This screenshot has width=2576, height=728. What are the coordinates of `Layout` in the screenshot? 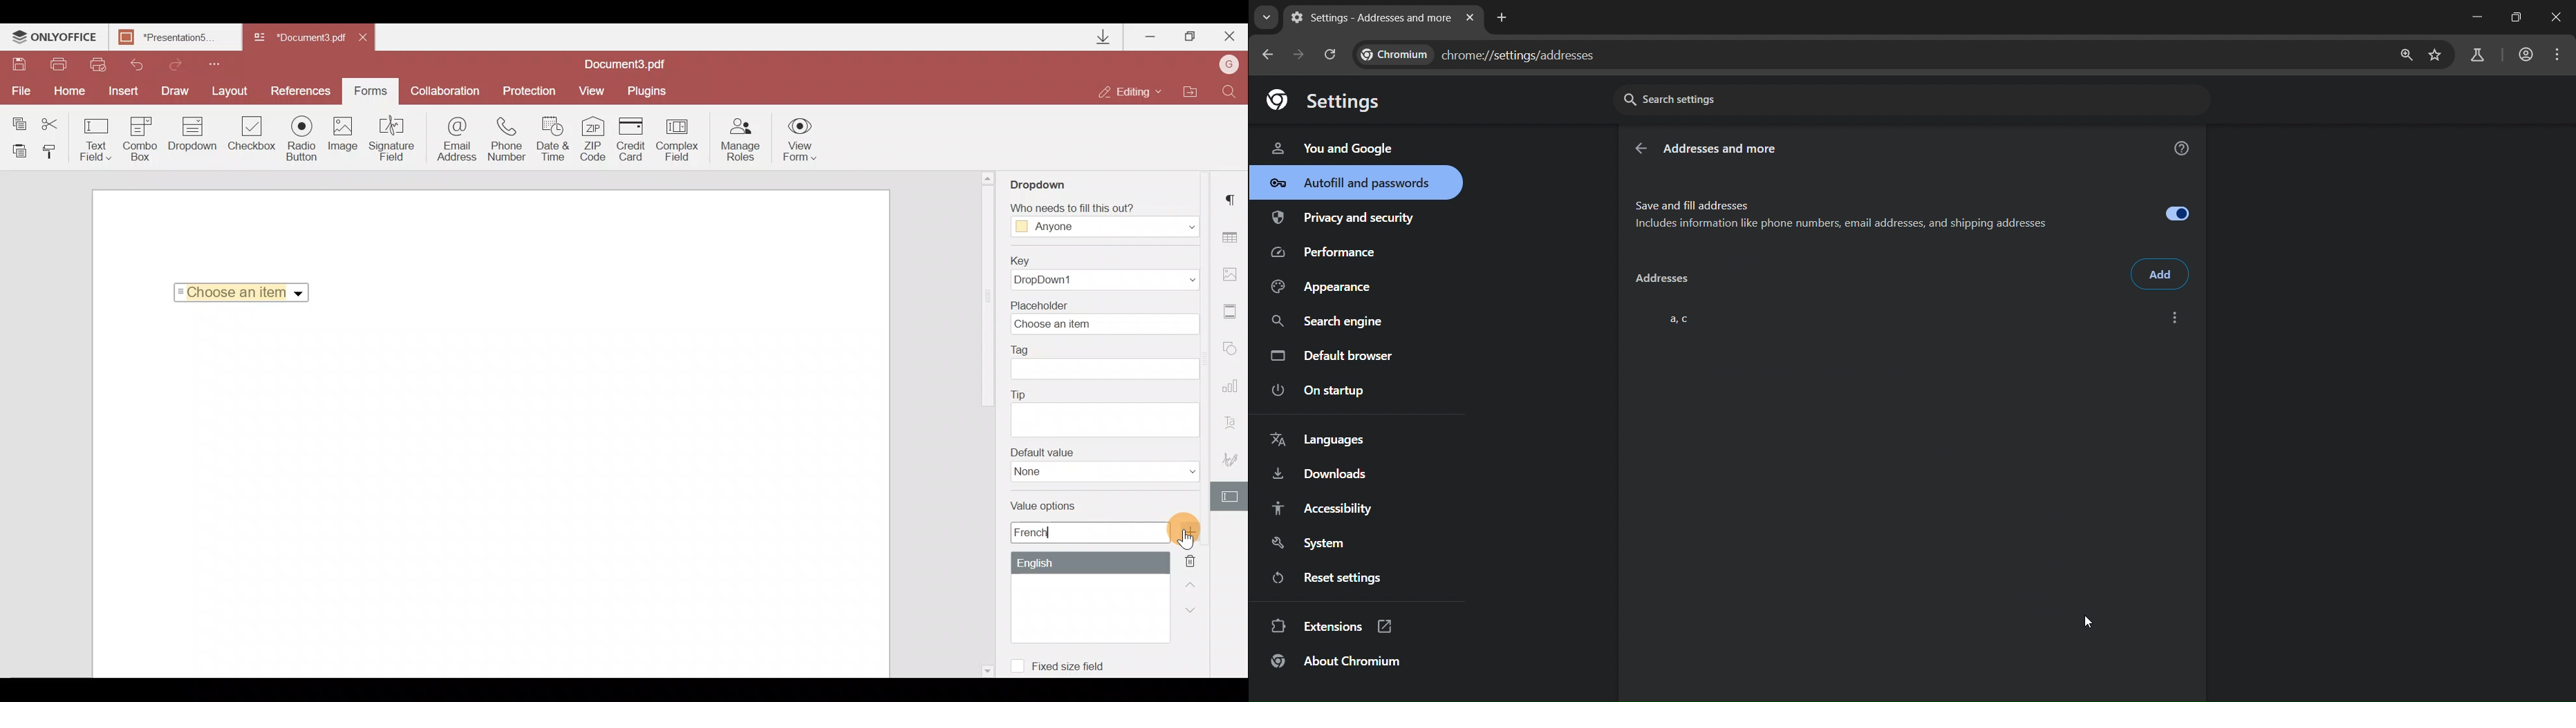 It's located at (231, 89).